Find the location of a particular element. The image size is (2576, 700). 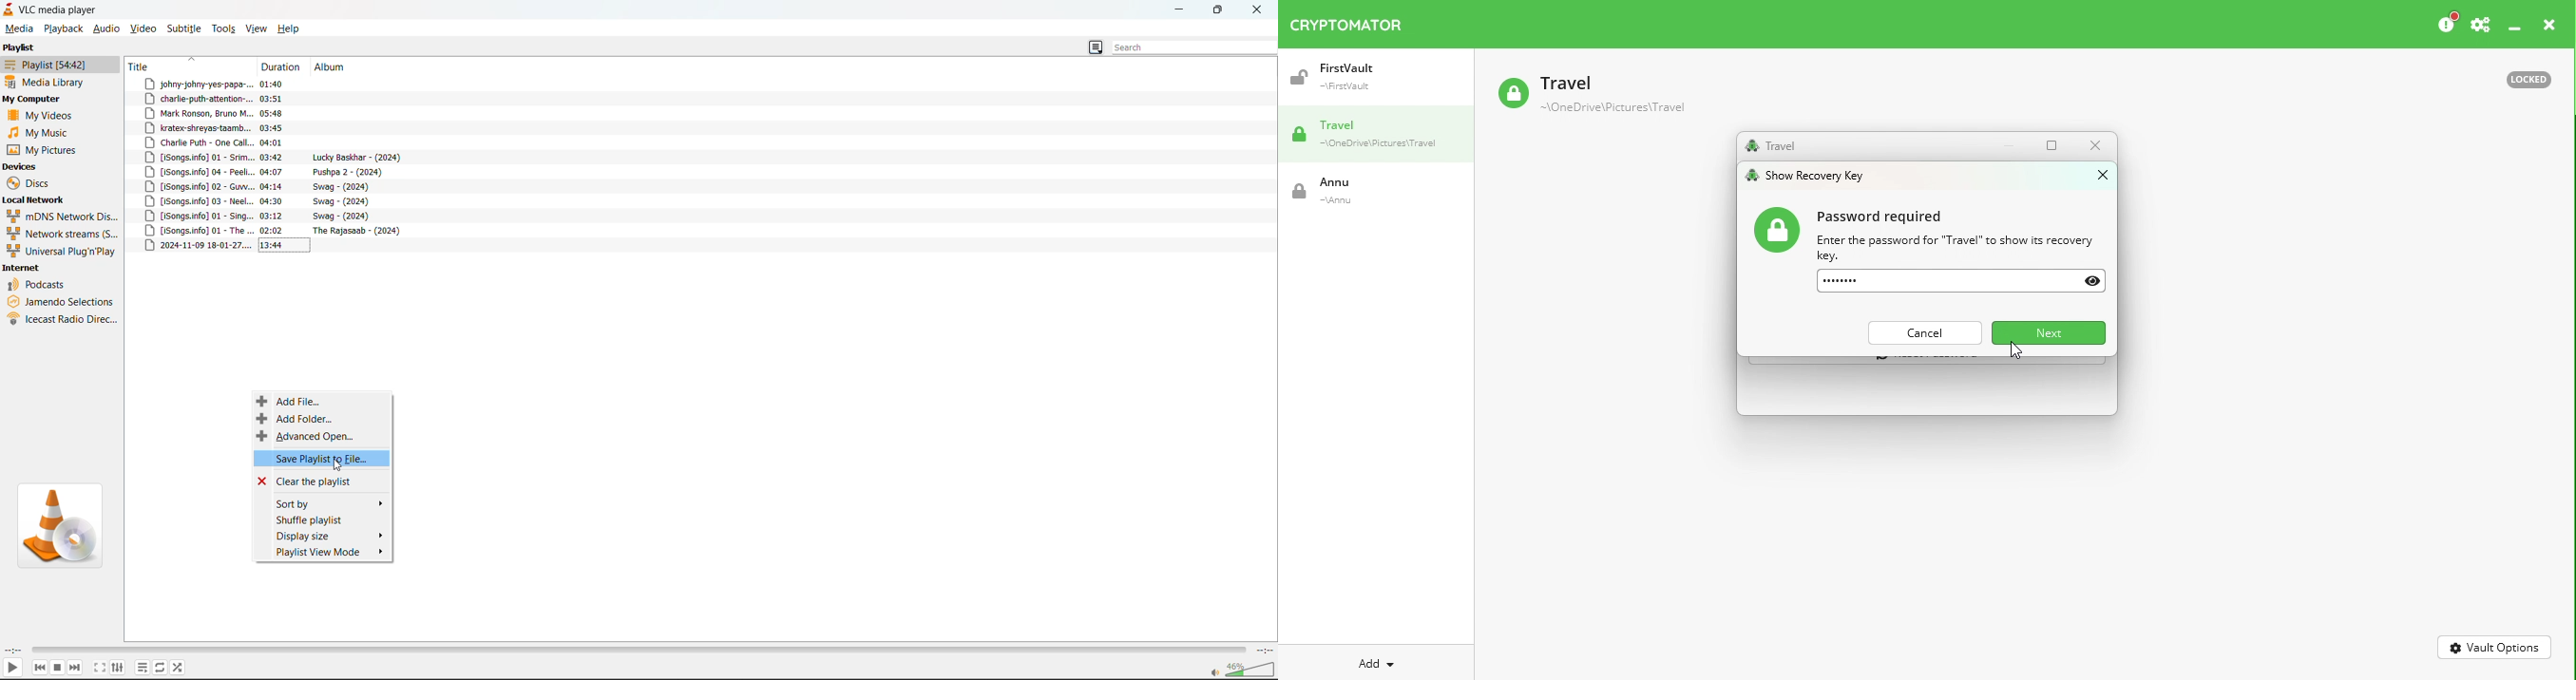

advanced open is located at coordinates (319, 437).